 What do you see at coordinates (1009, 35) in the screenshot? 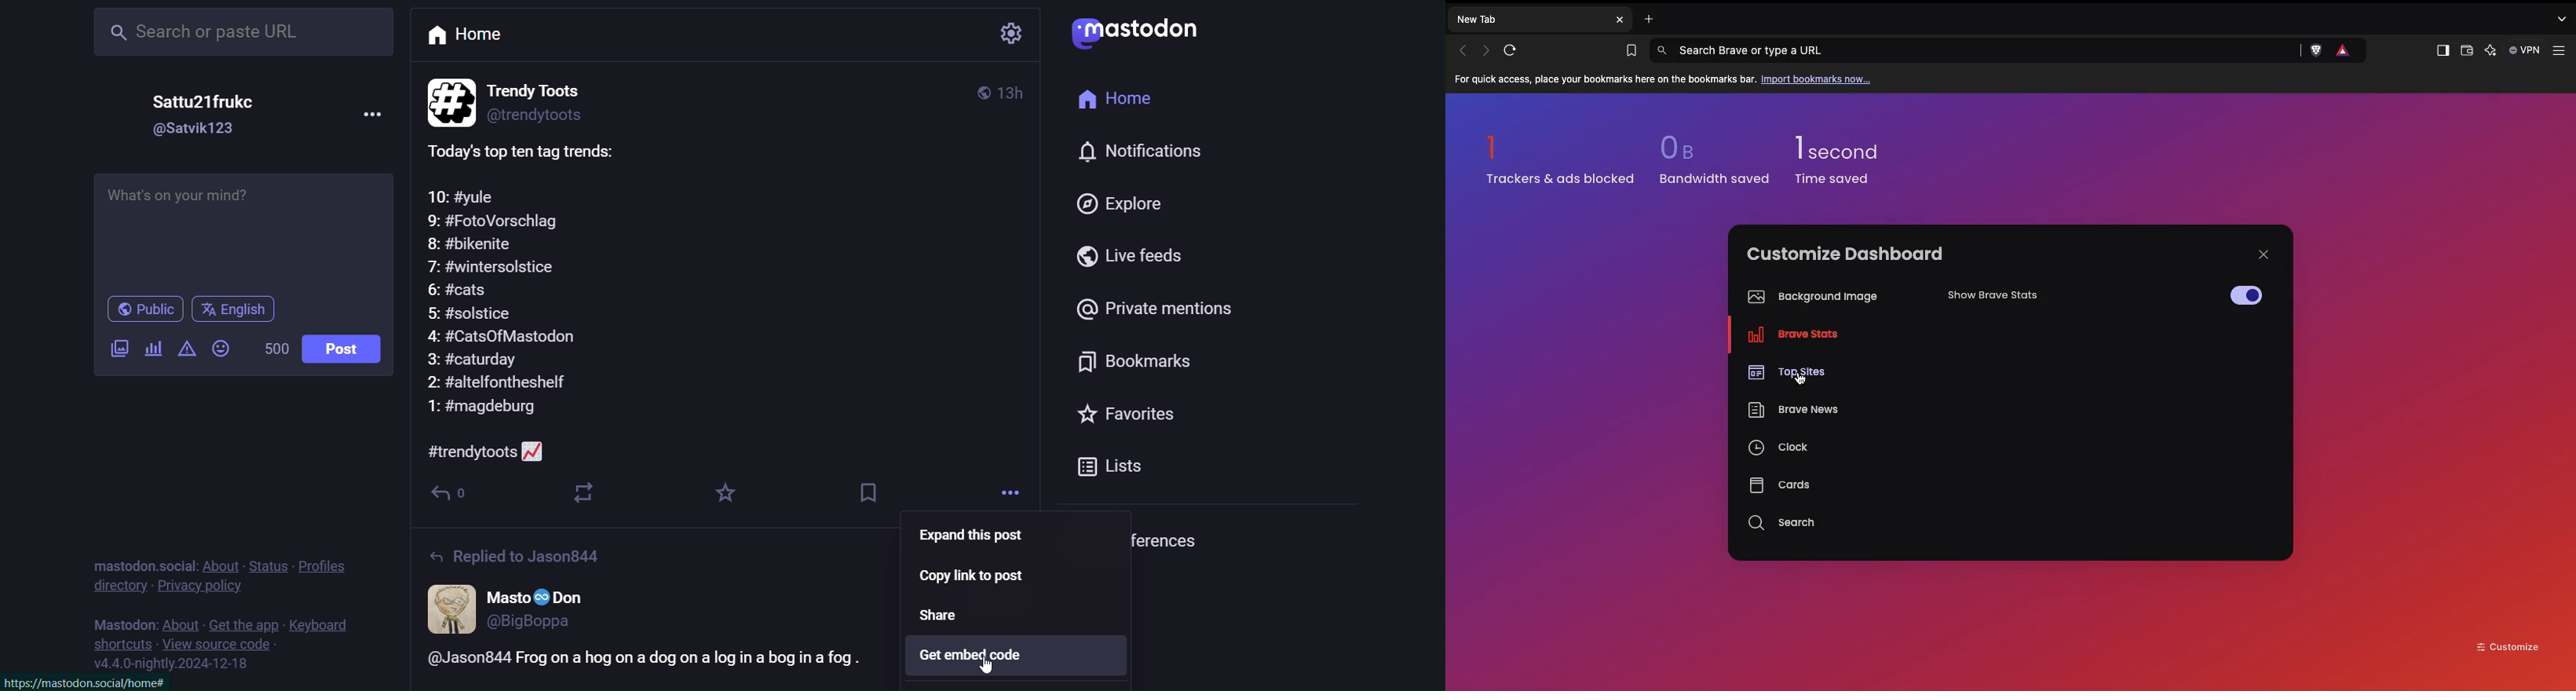
I see `setting` at bounding box center [1009, 35].